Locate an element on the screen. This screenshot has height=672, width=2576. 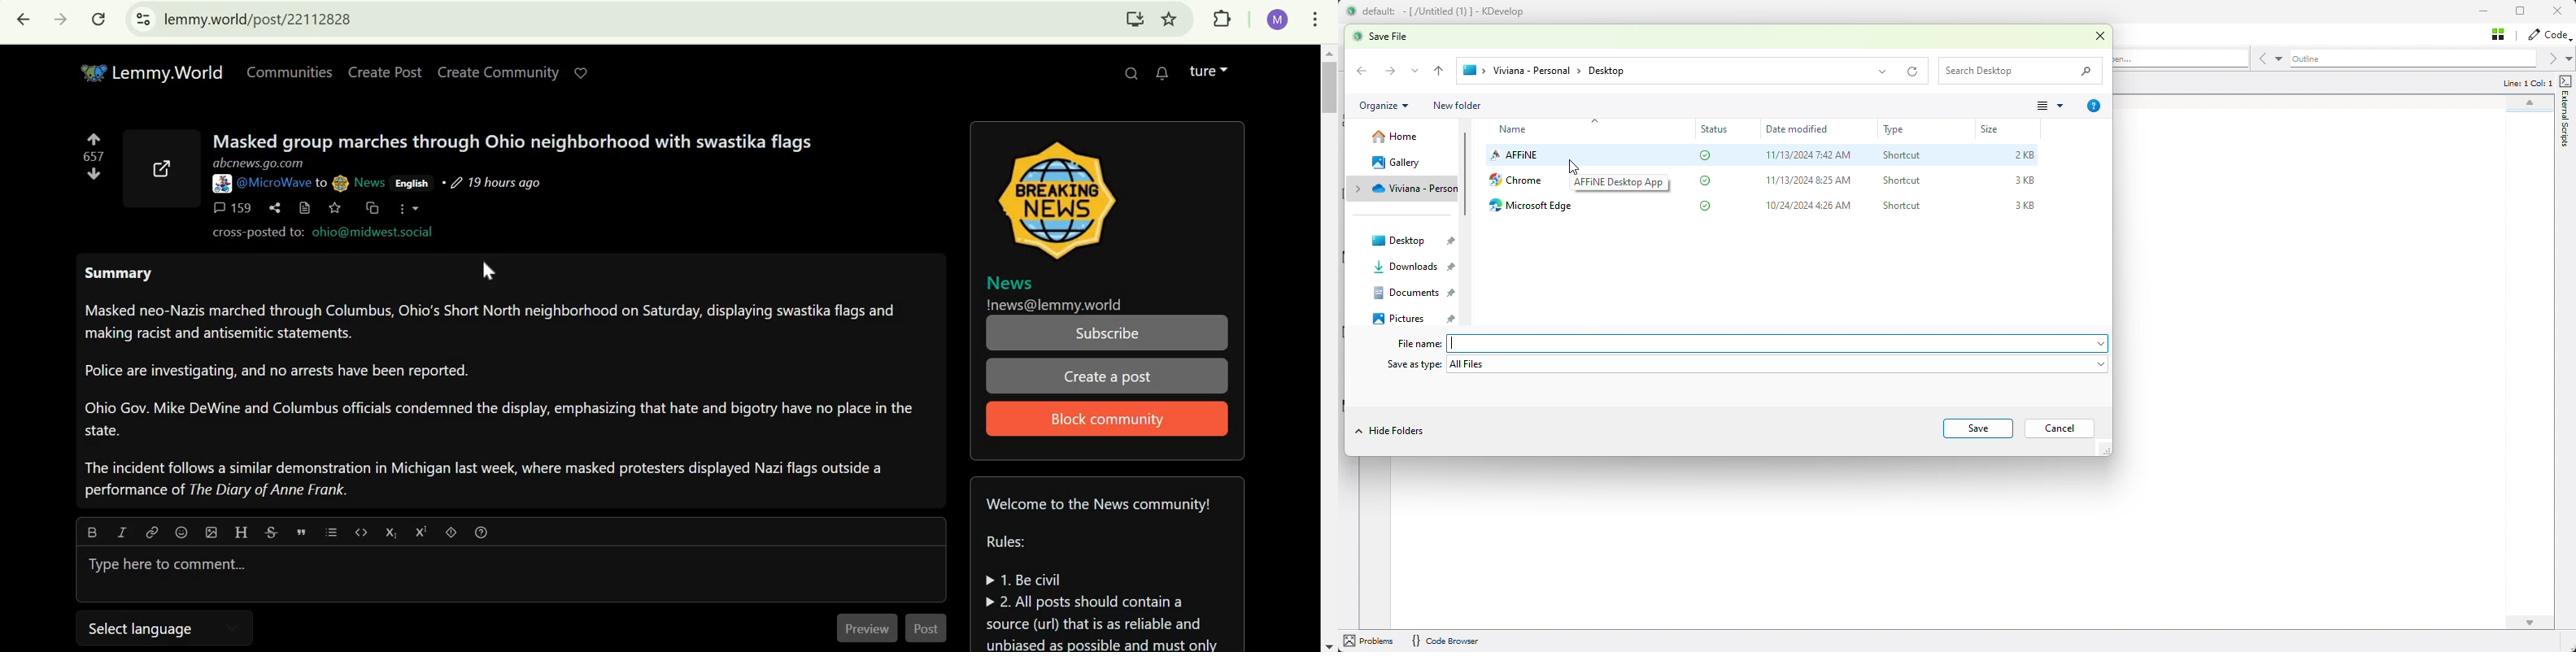
scroll down is located at coordinates (2530, 623).